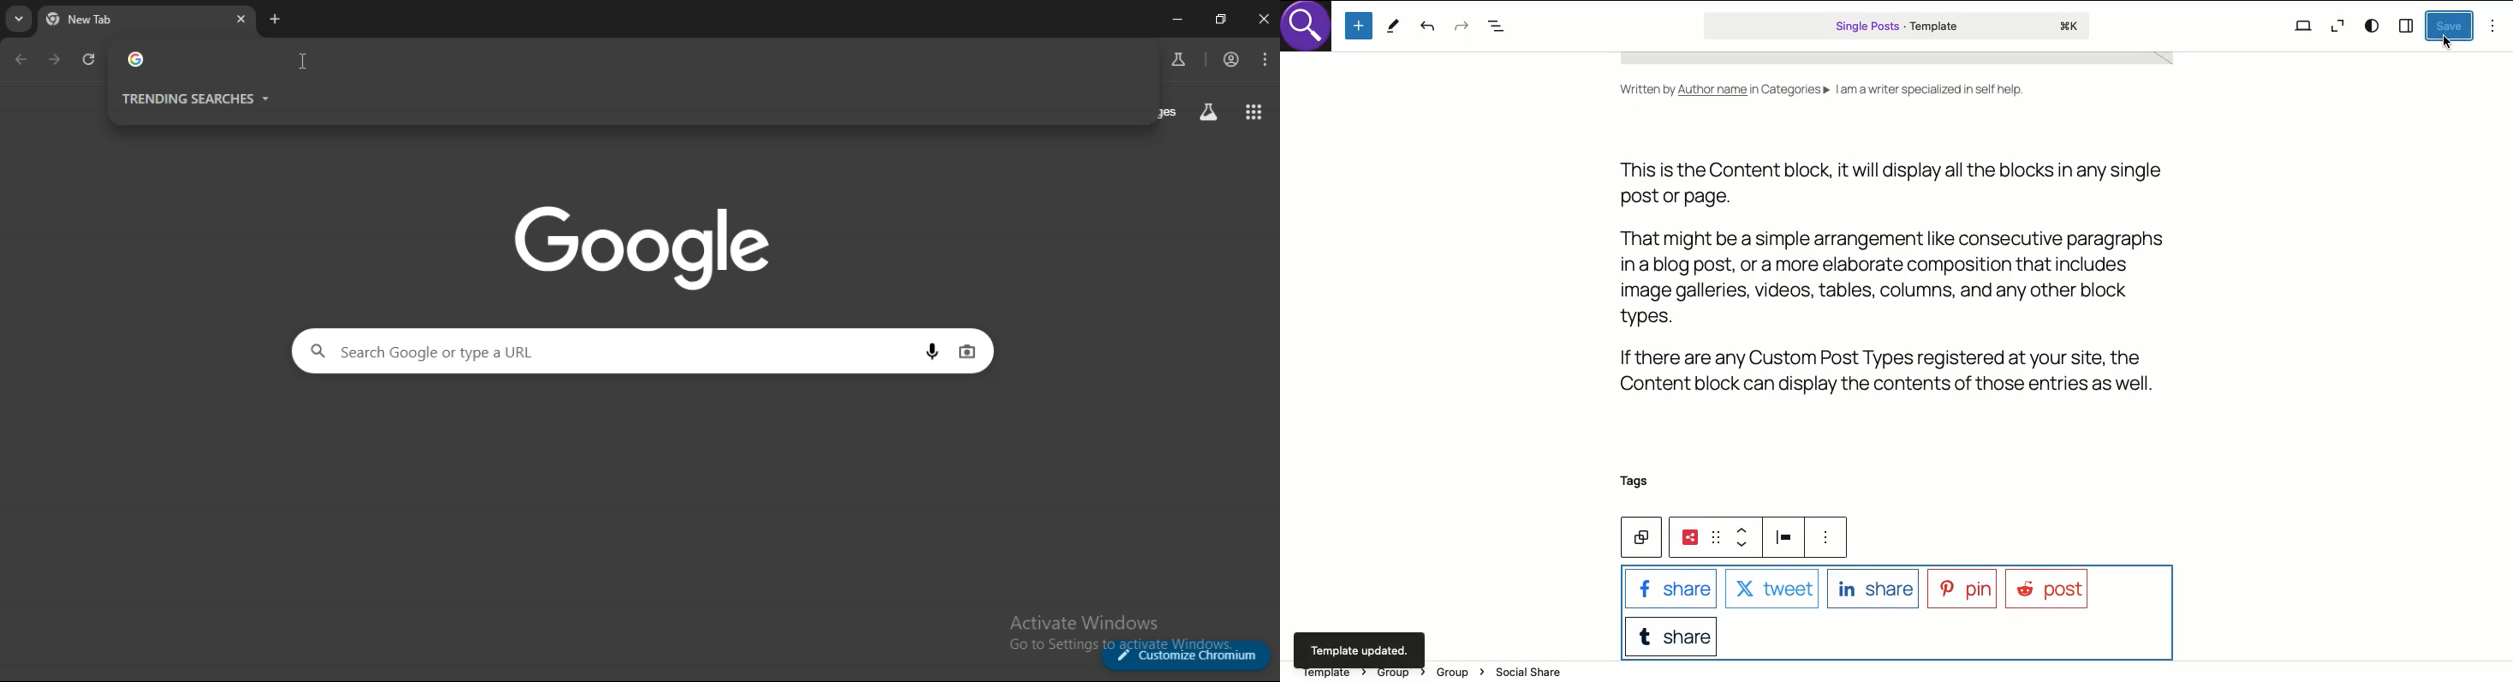  What do you see at coordinates (1462, 28) in the screenshot?
I see `Redo` at bounding box center [1462, 28].